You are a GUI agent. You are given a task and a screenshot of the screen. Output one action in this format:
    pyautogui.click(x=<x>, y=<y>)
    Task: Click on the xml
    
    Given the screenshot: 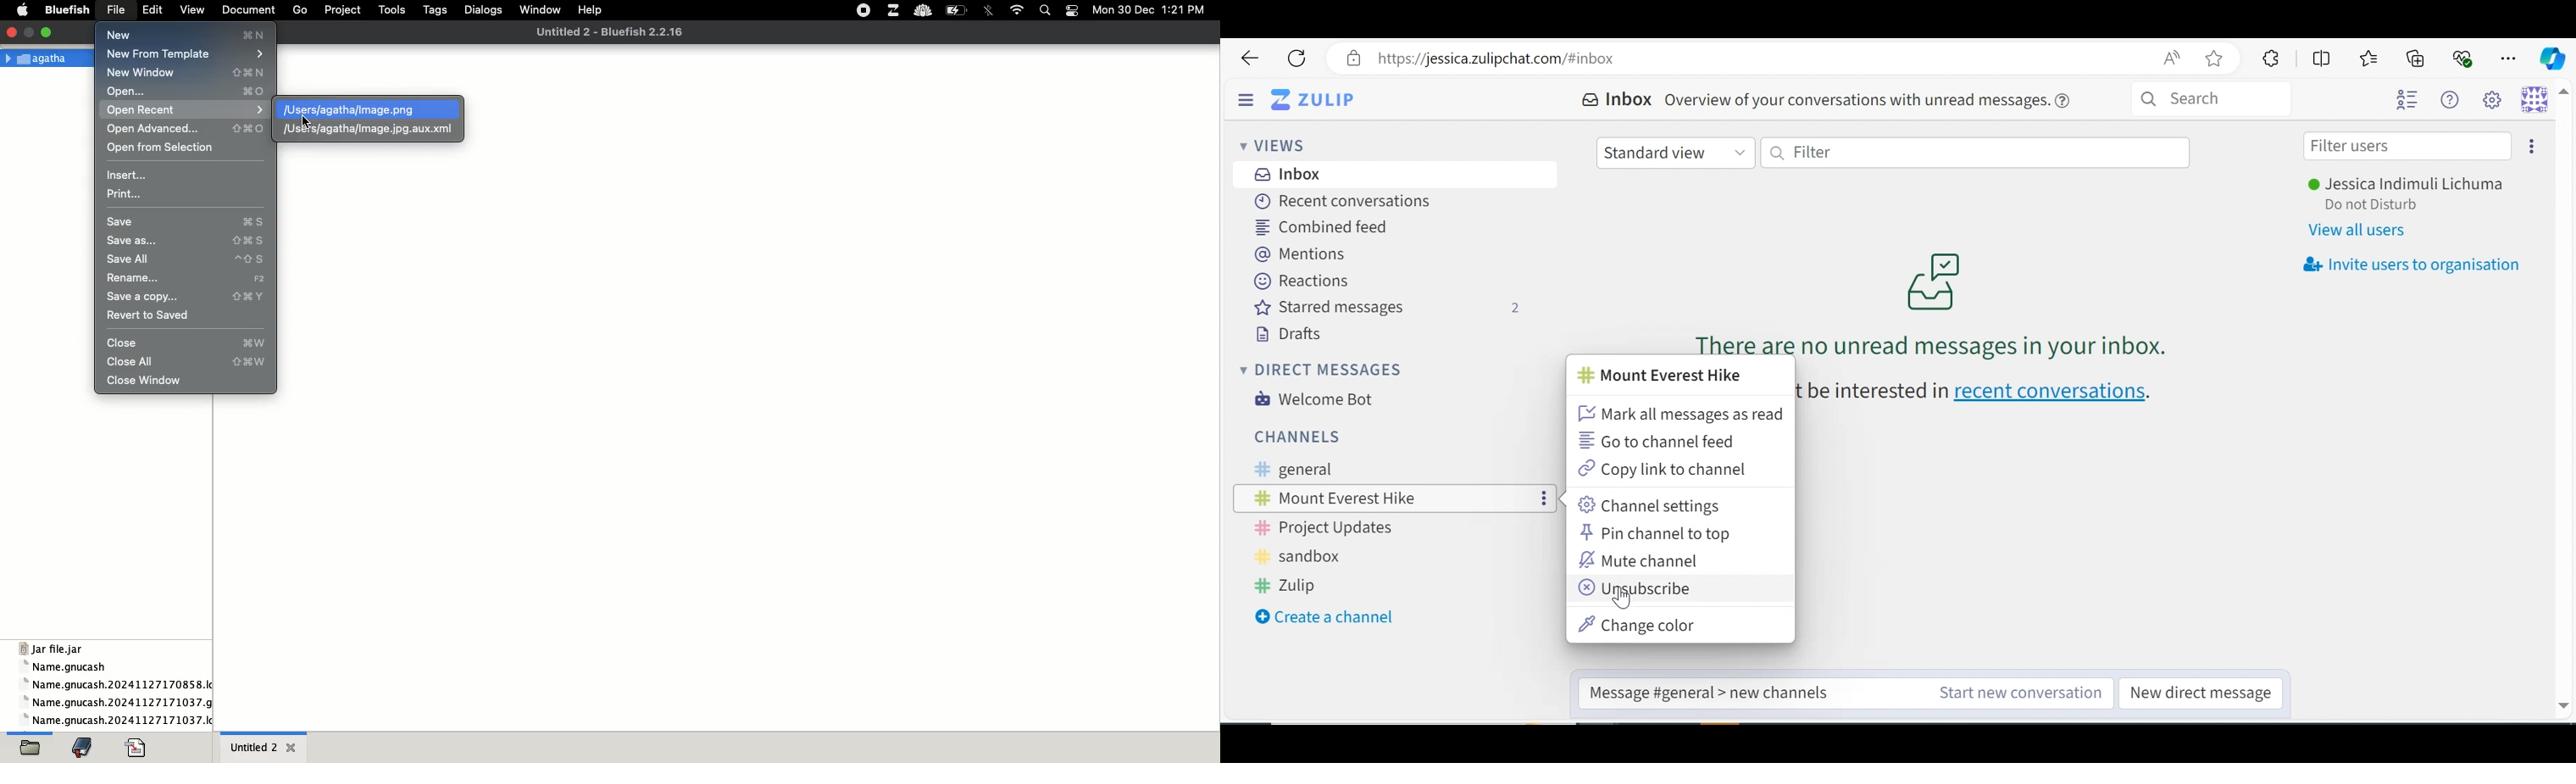 What is the action you would take?
    pyautogui.click(x=367, y=127)
    